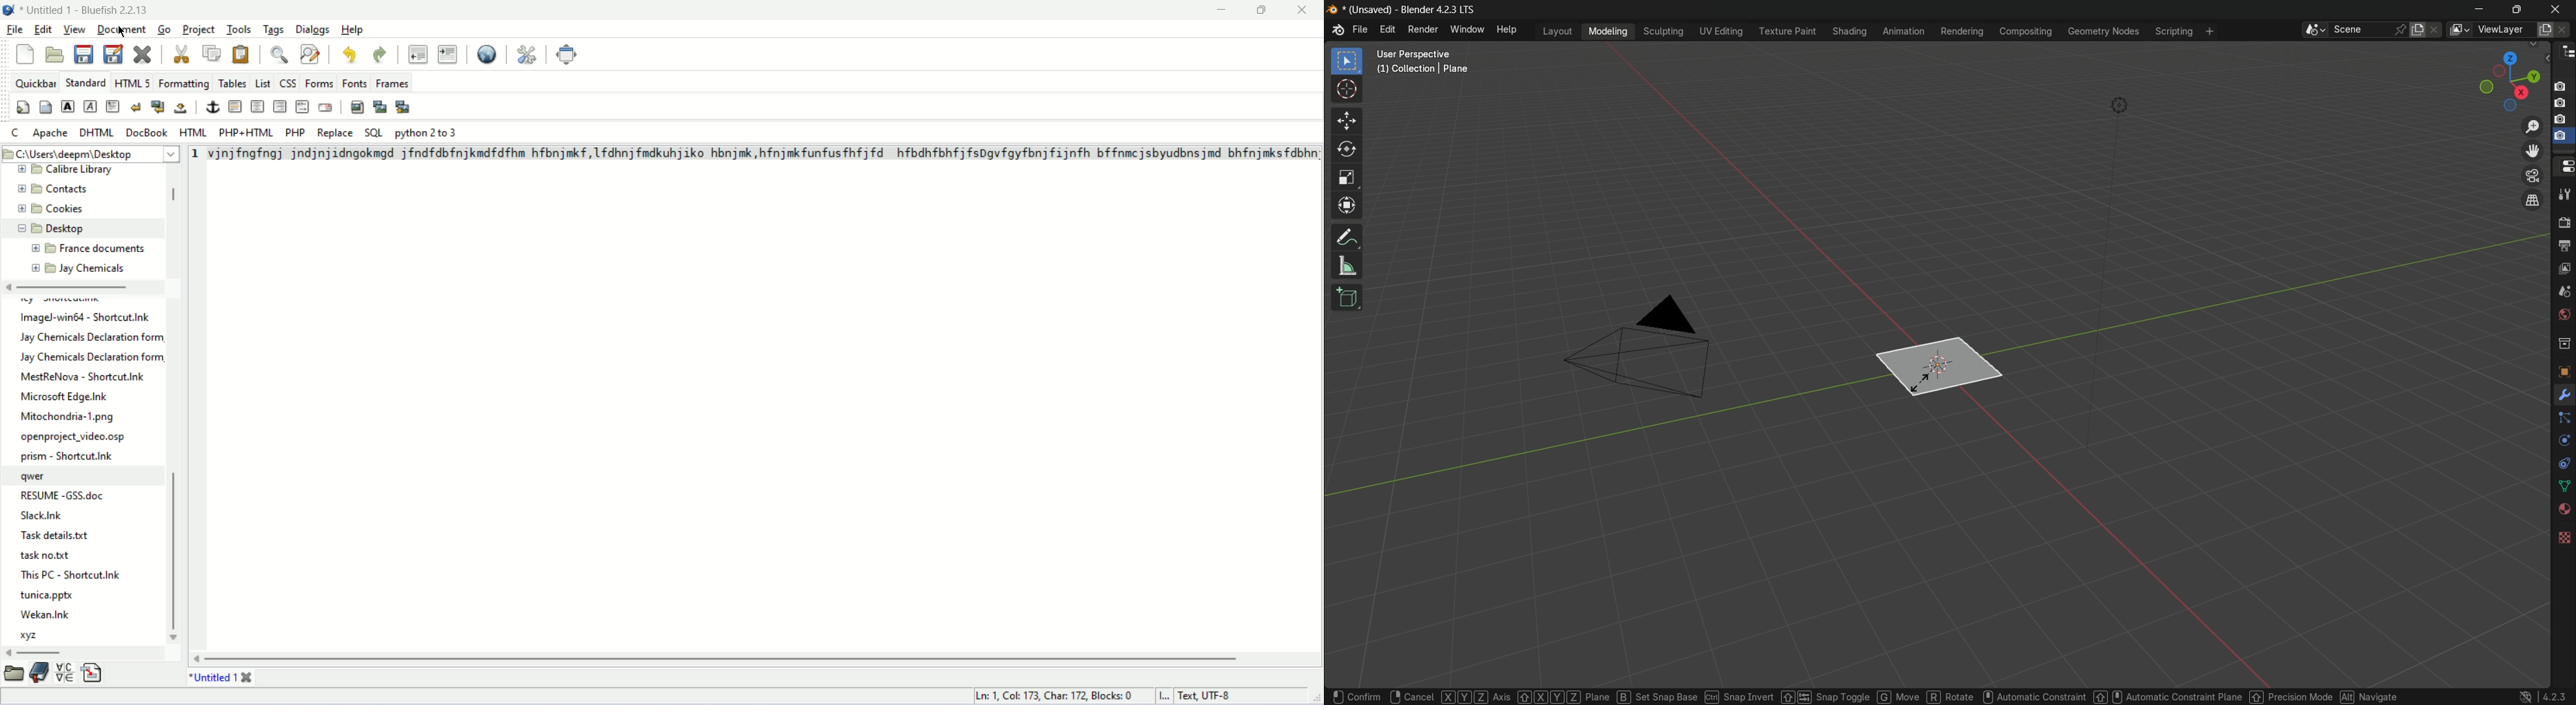 The image size is (2576, 728). I want to click on tables, so click(232, 82).